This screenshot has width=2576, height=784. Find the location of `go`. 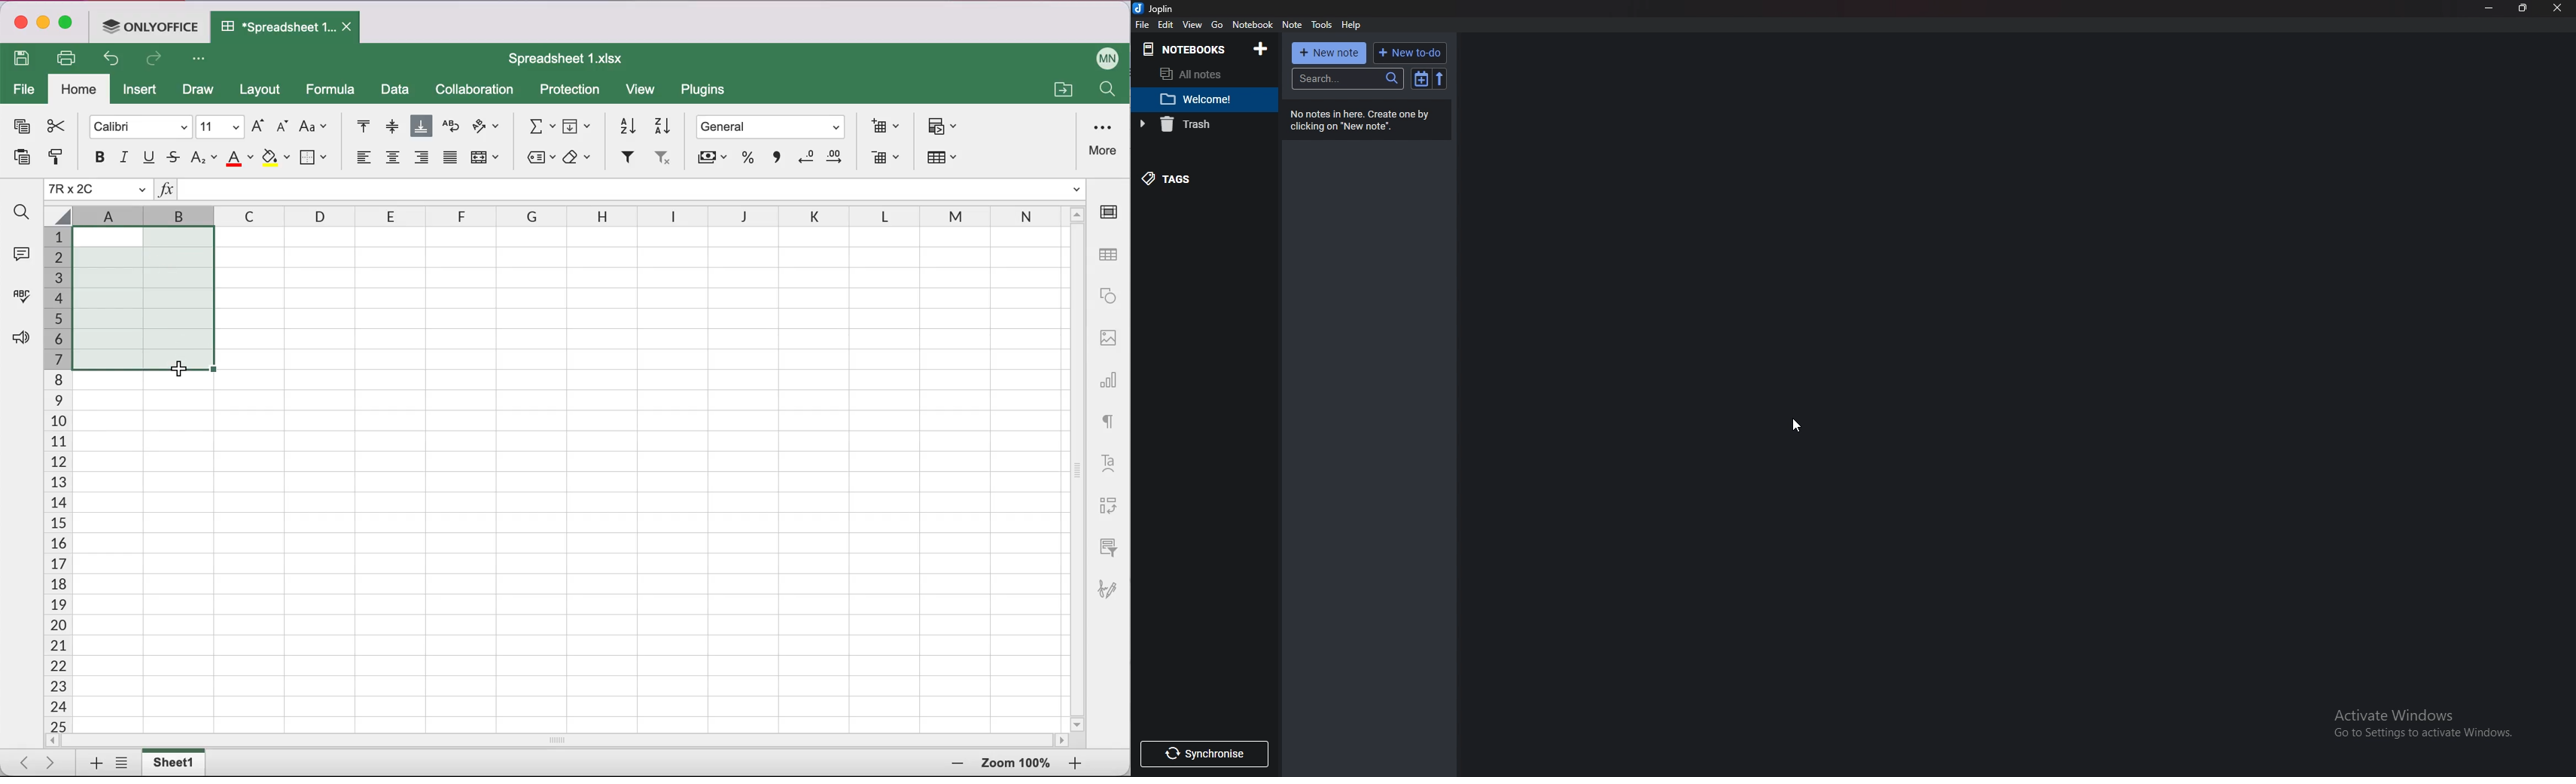

go is located at coordinates (1219, 25).